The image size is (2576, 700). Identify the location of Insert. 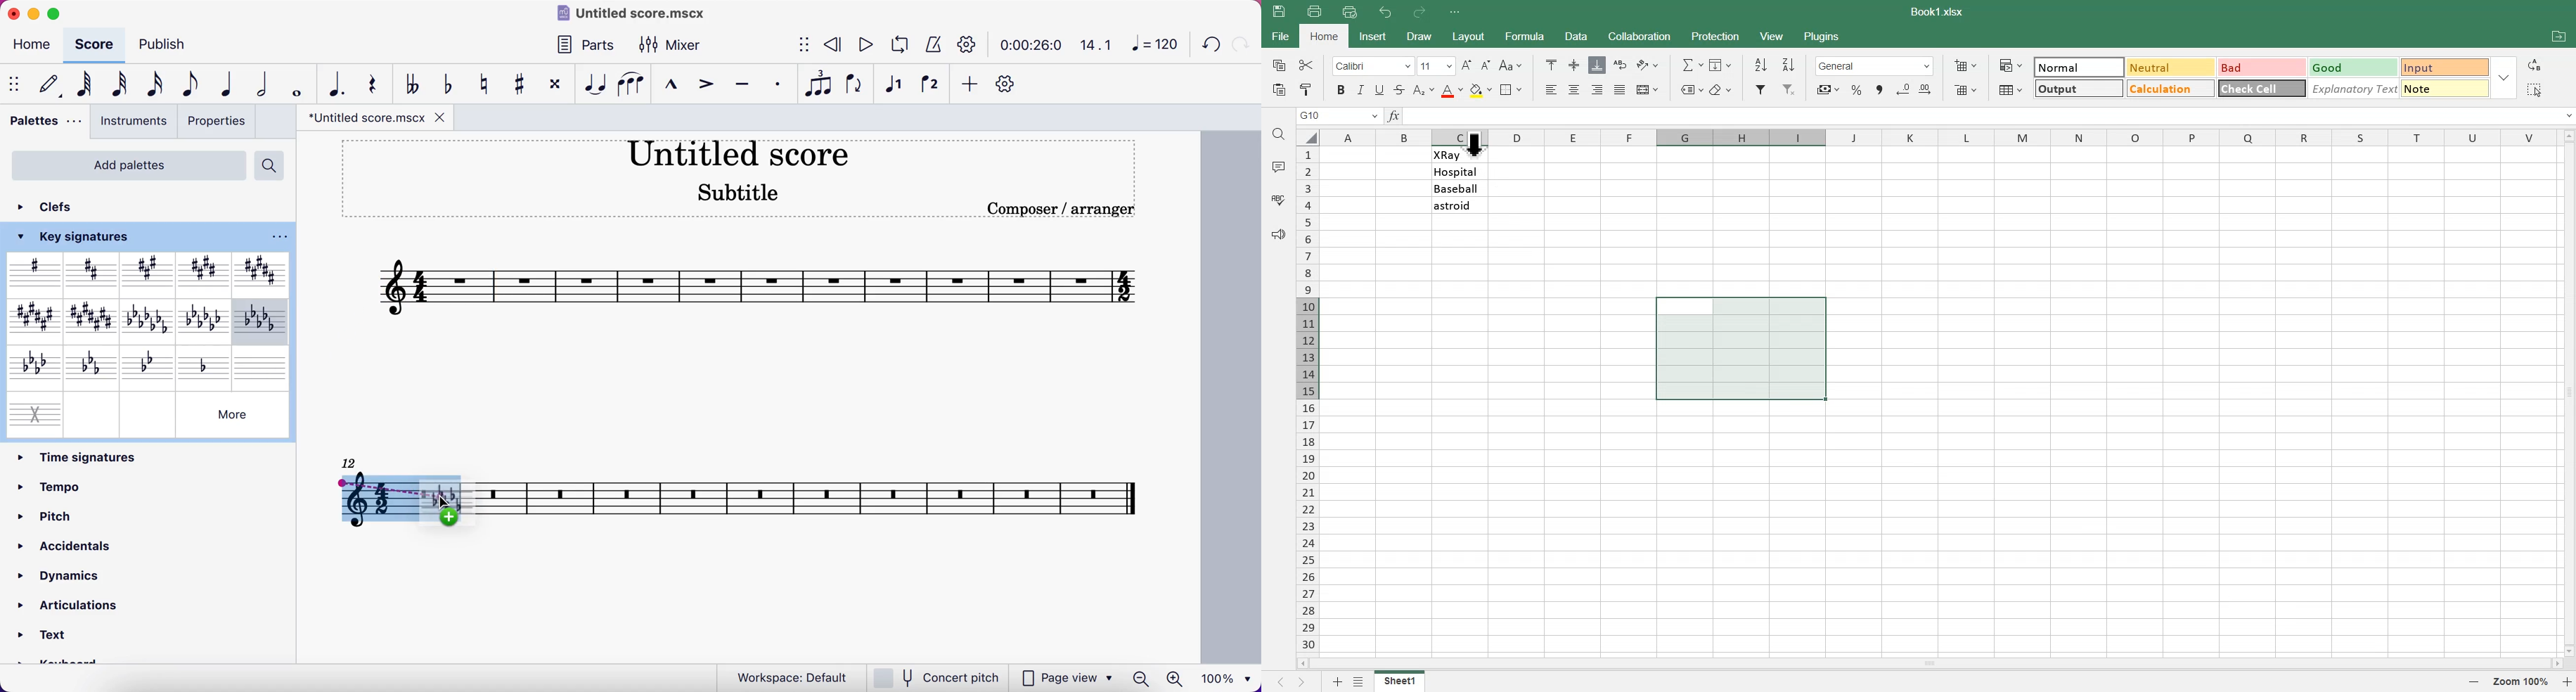
(1374, 36).